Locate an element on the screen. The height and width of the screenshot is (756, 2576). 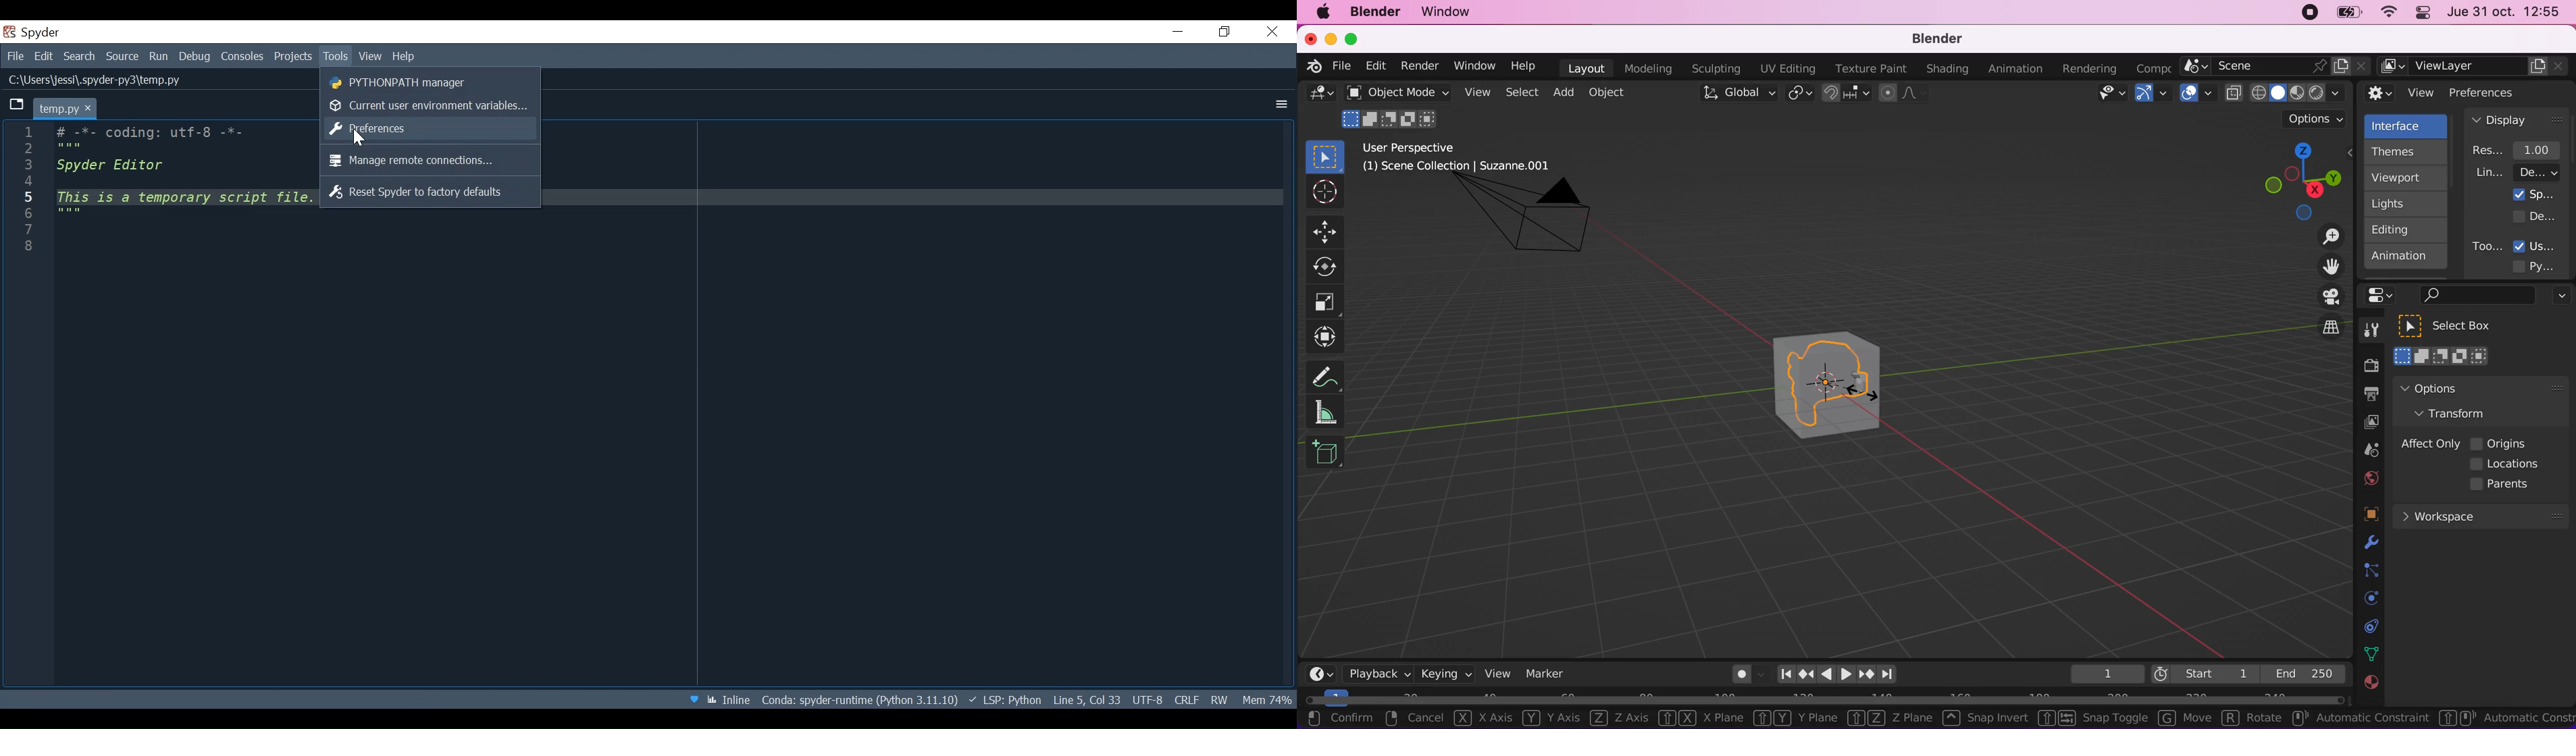
add is located at coordinates (1562, 92).